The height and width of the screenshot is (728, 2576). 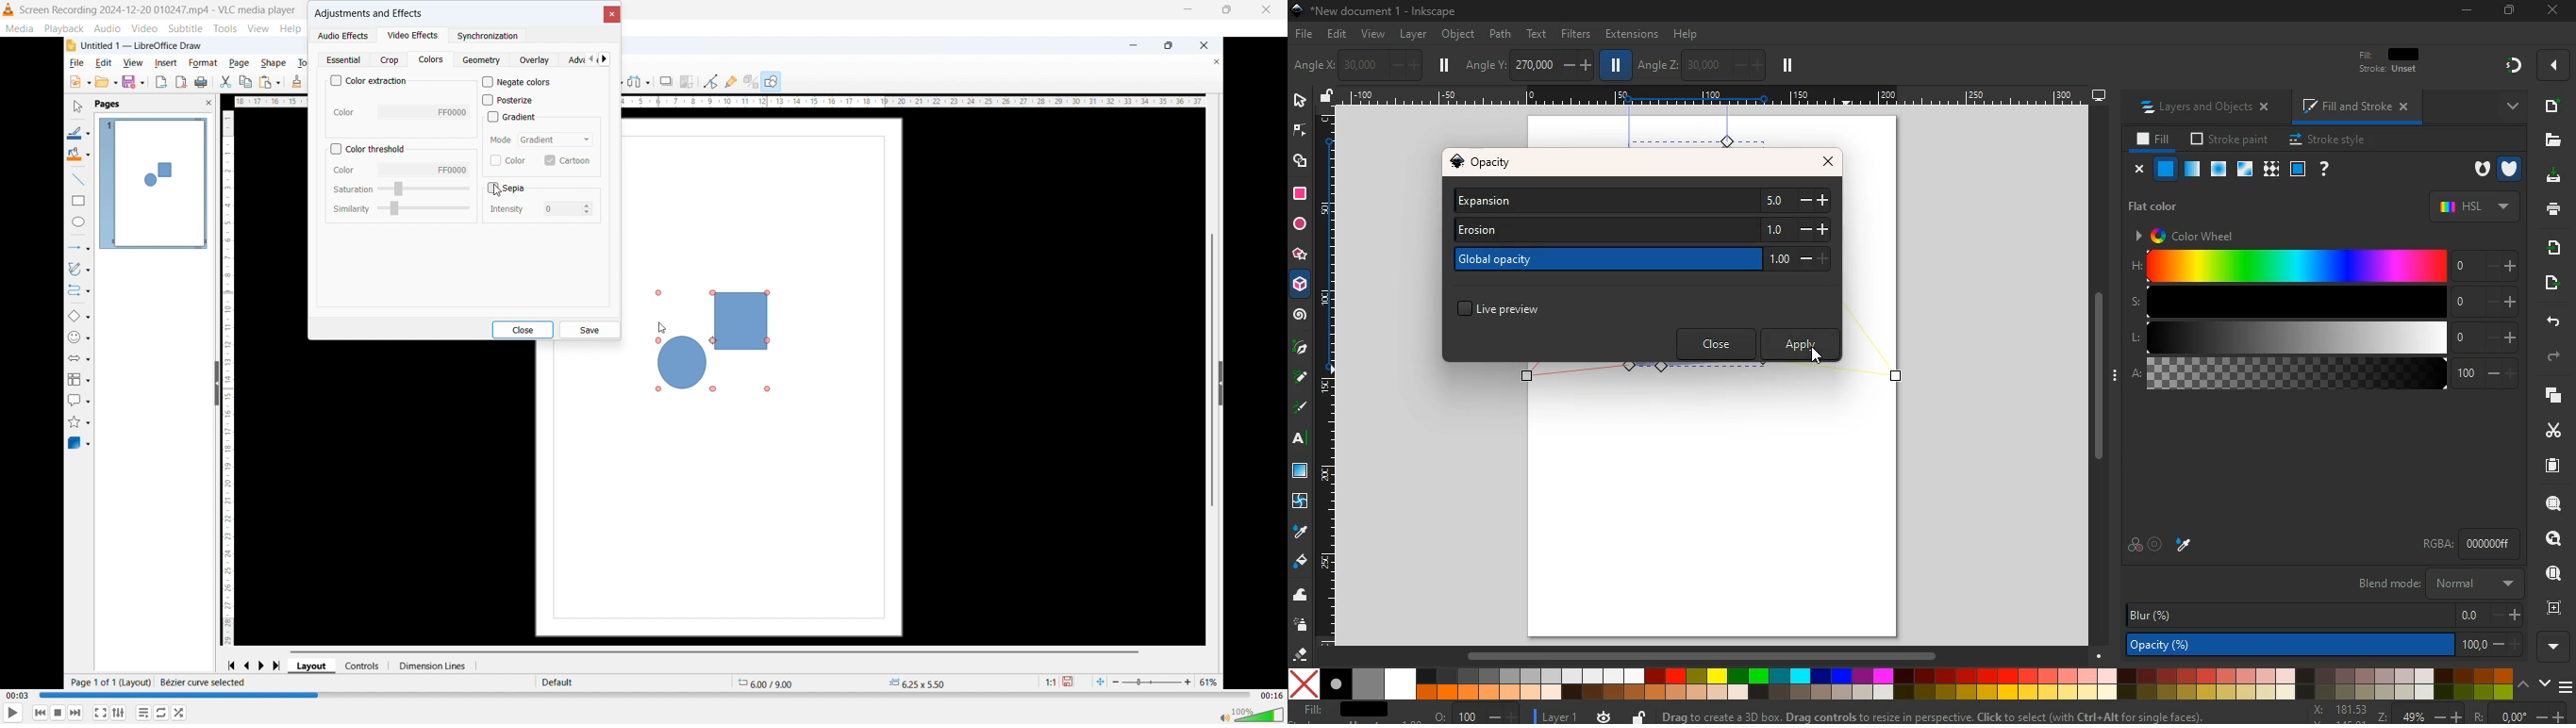 I want to click on erase, so click(x=1302, y=654).